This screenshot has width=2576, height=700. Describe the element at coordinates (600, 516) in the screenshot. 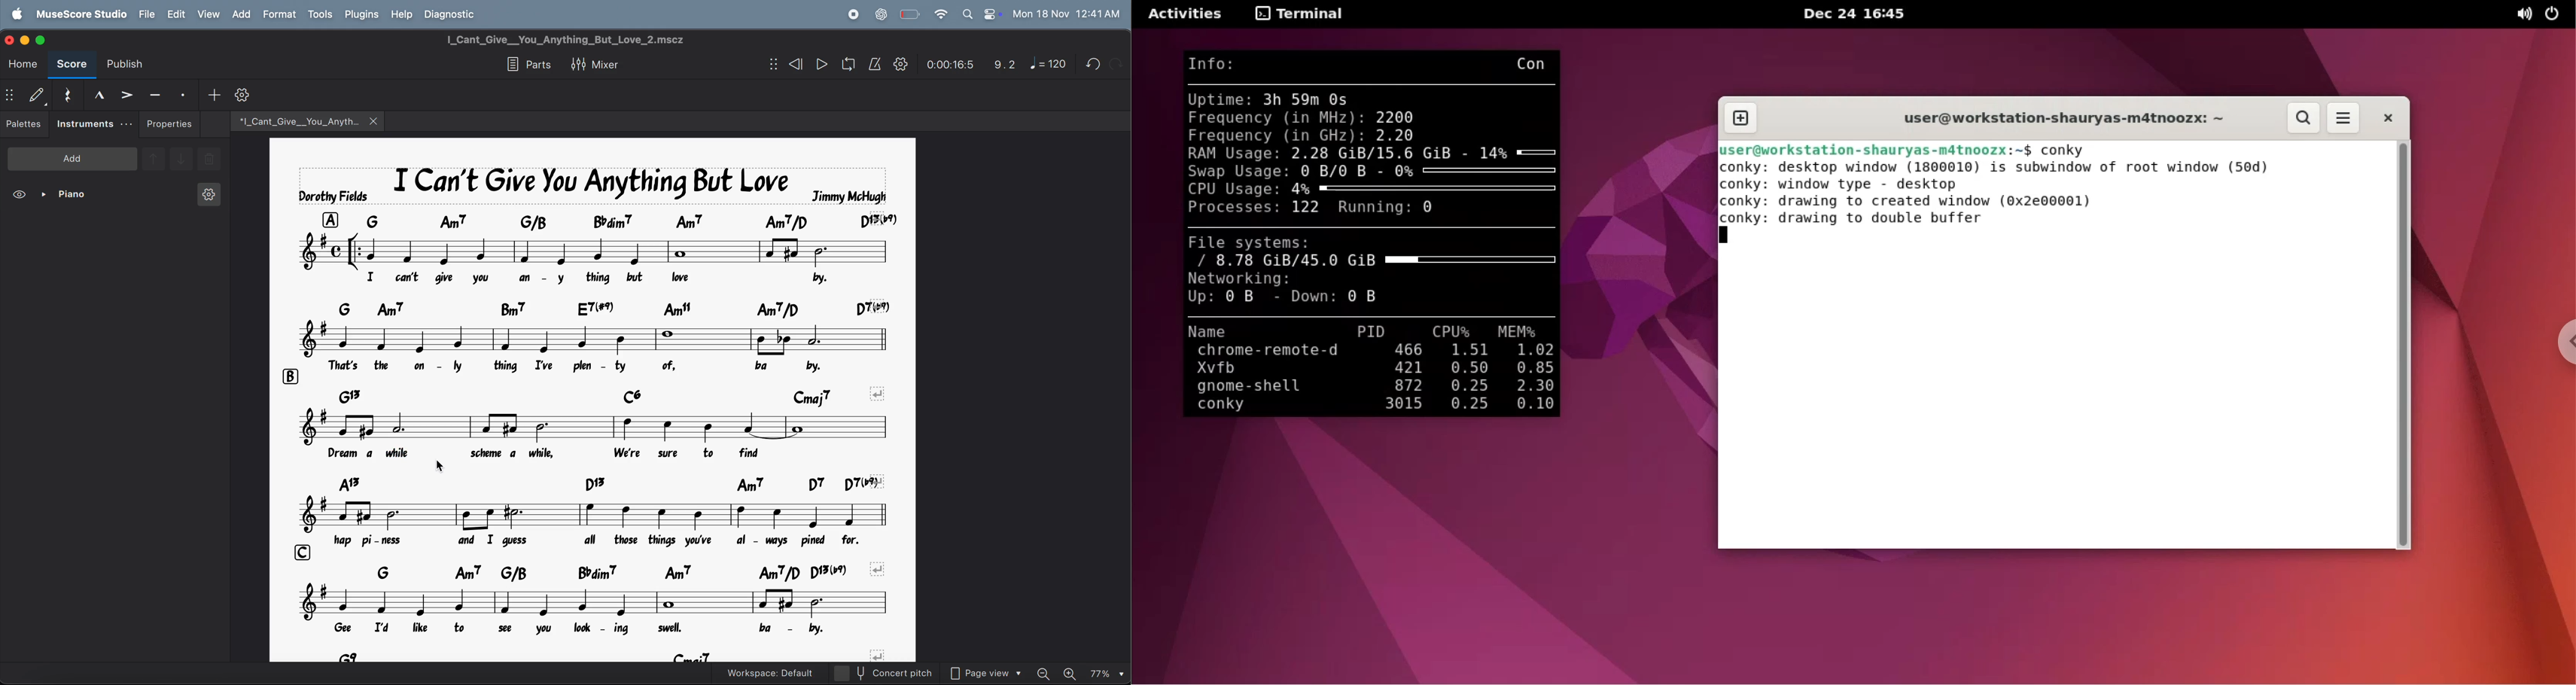

I see `notes` at that location.